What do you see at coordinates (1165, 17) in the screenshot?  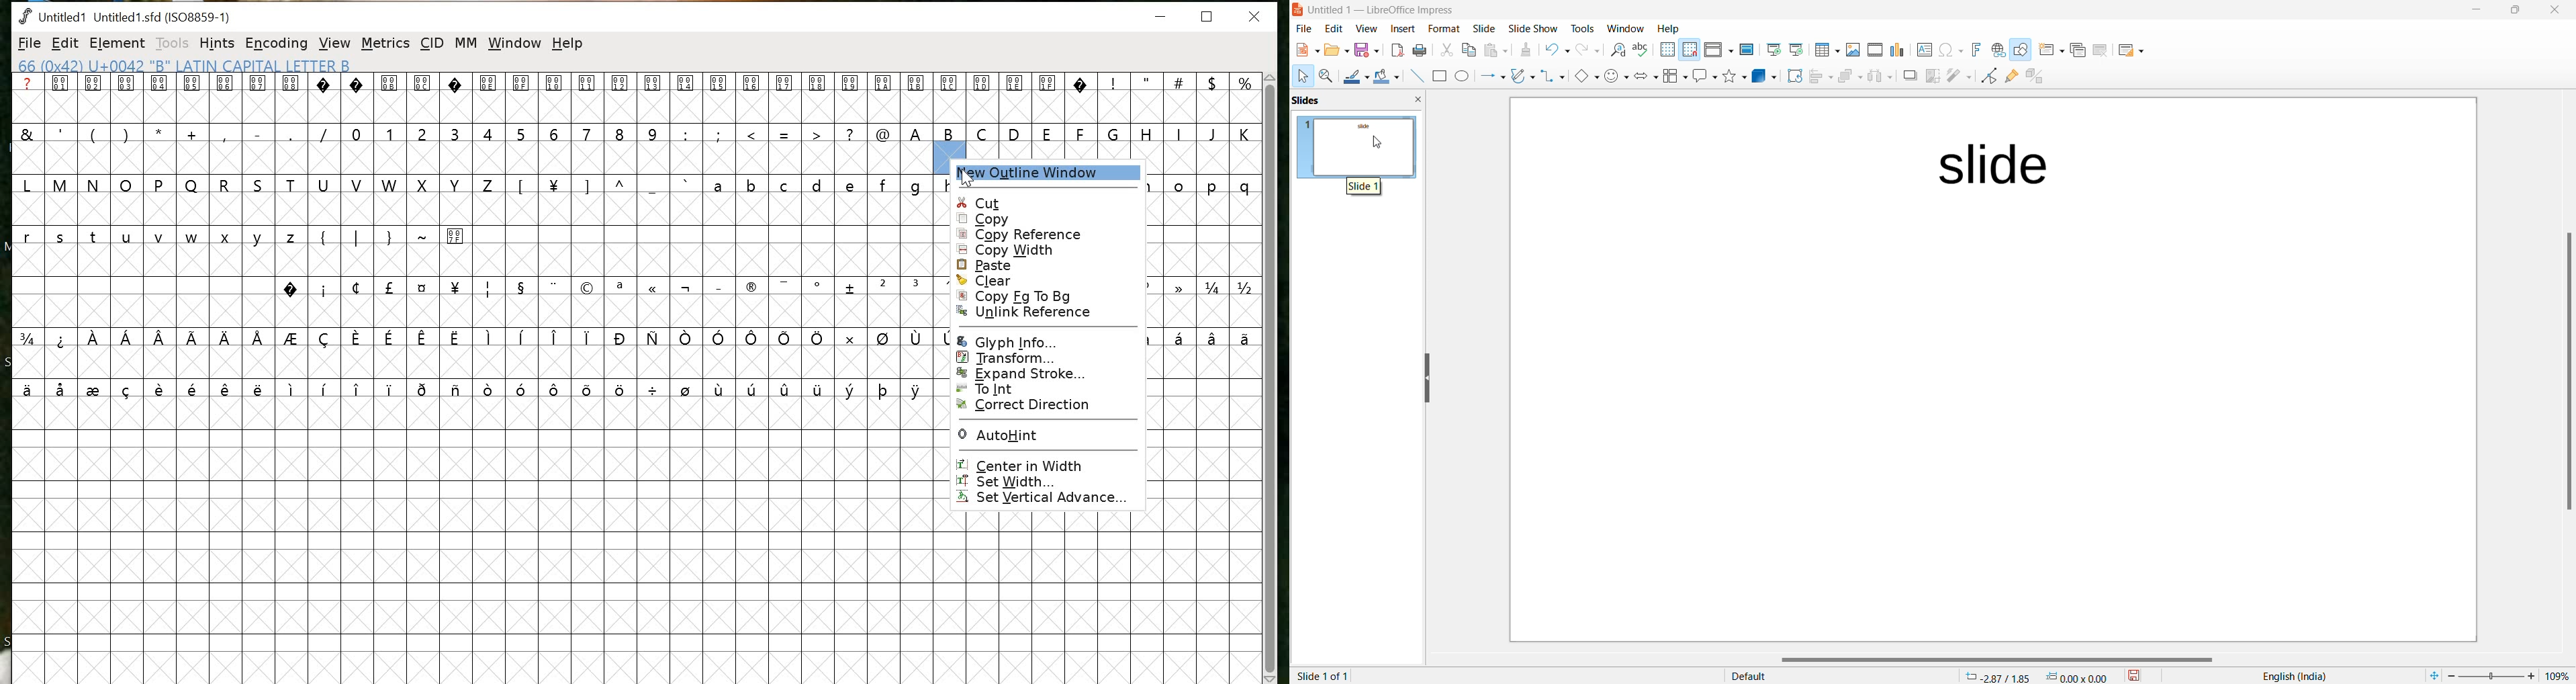 I see `minimize` at bounding box center [1165, 17].